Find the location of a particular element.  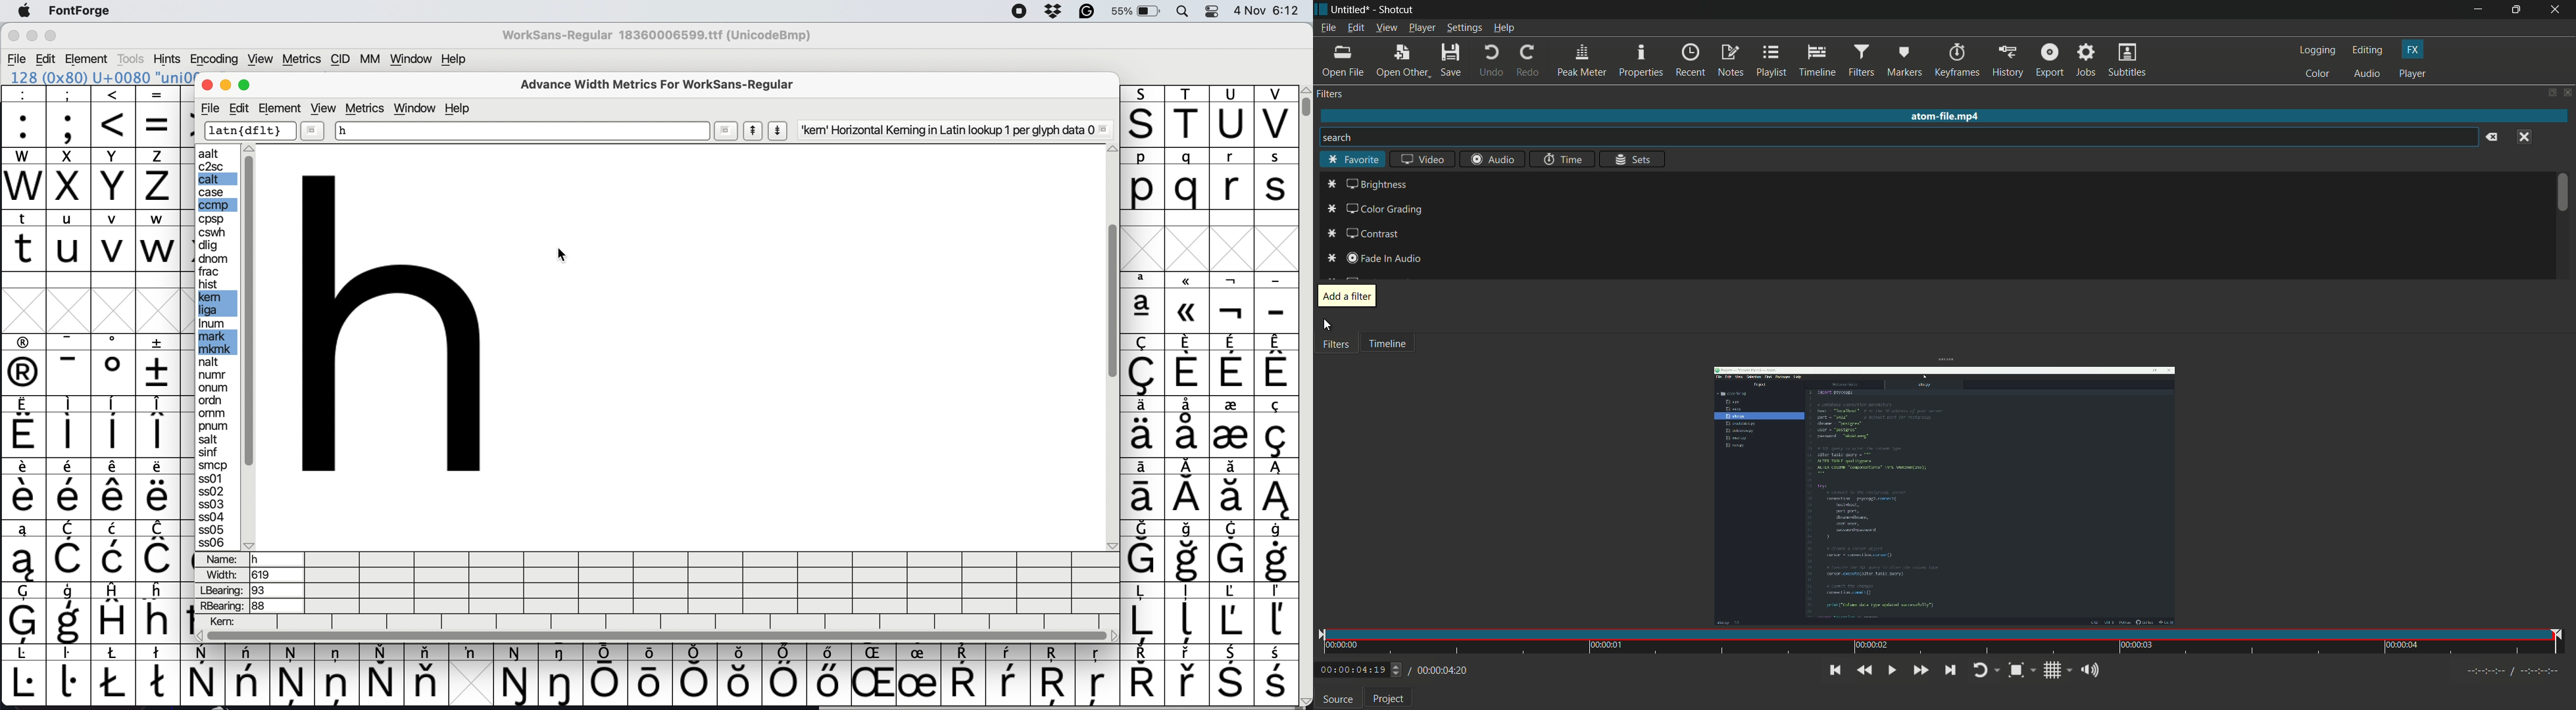

time is located at coordinates (1943, 642).